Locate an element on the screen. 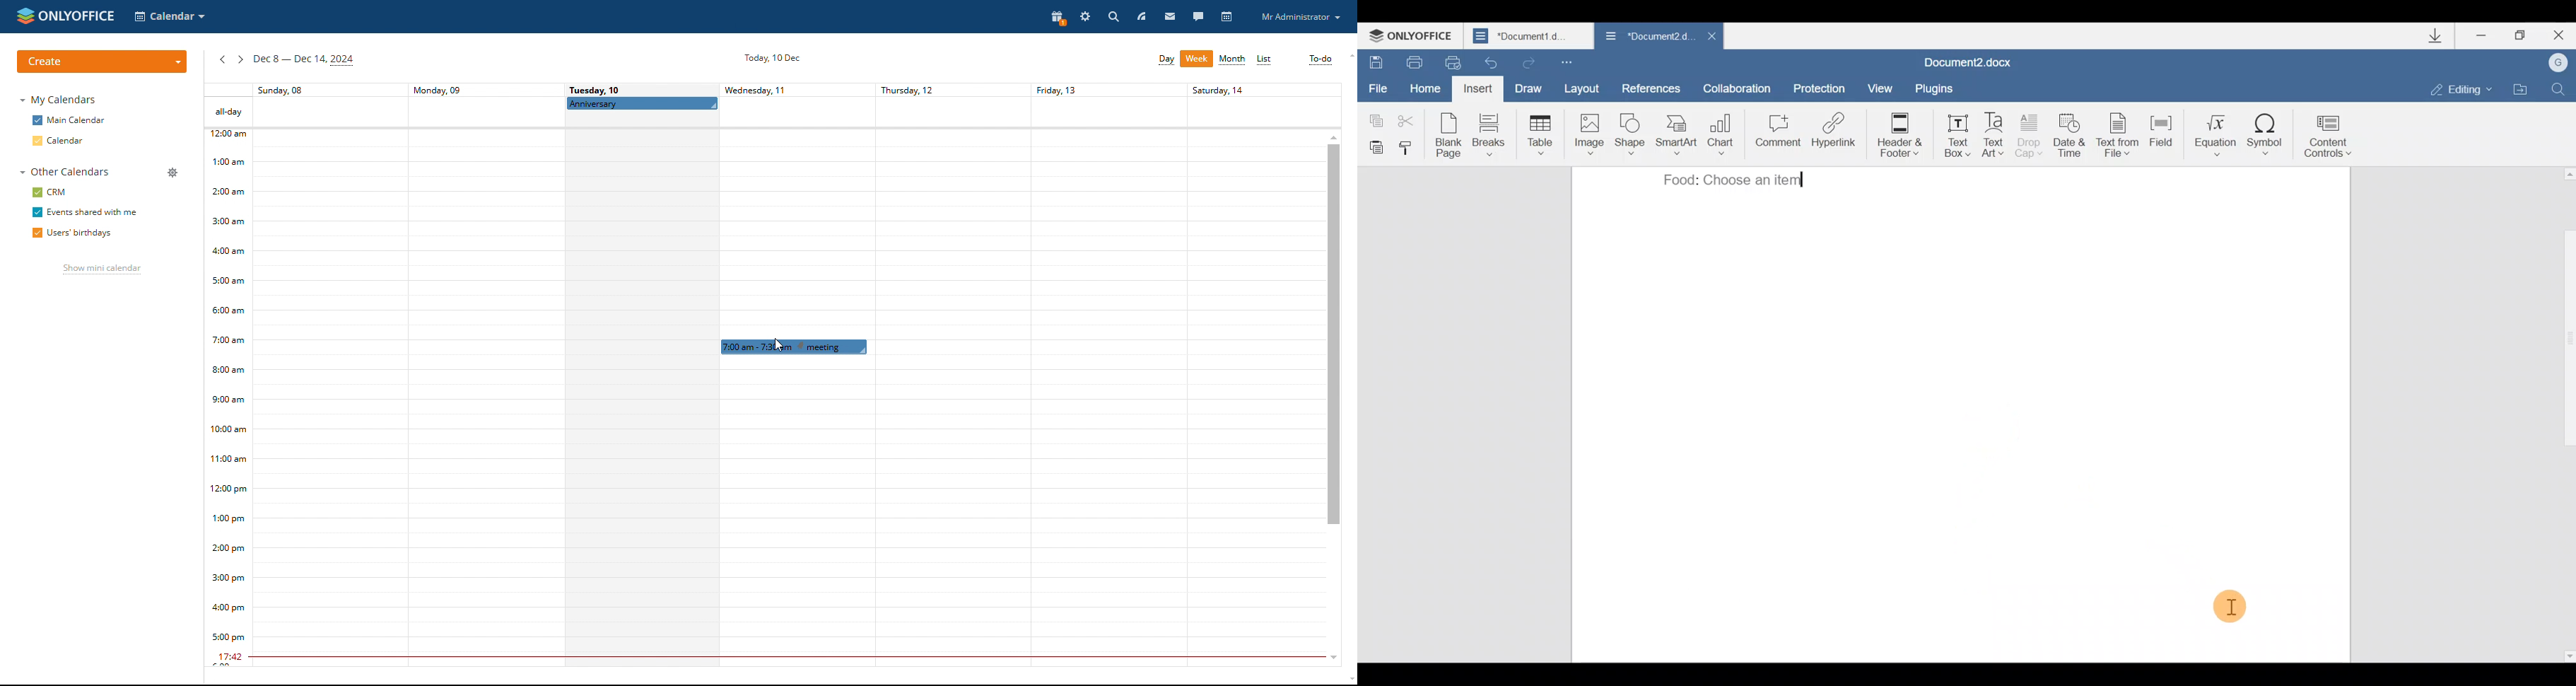 The height and width of the screenshot is (700, 2576). Layout is located at coordinates (1586, 88).